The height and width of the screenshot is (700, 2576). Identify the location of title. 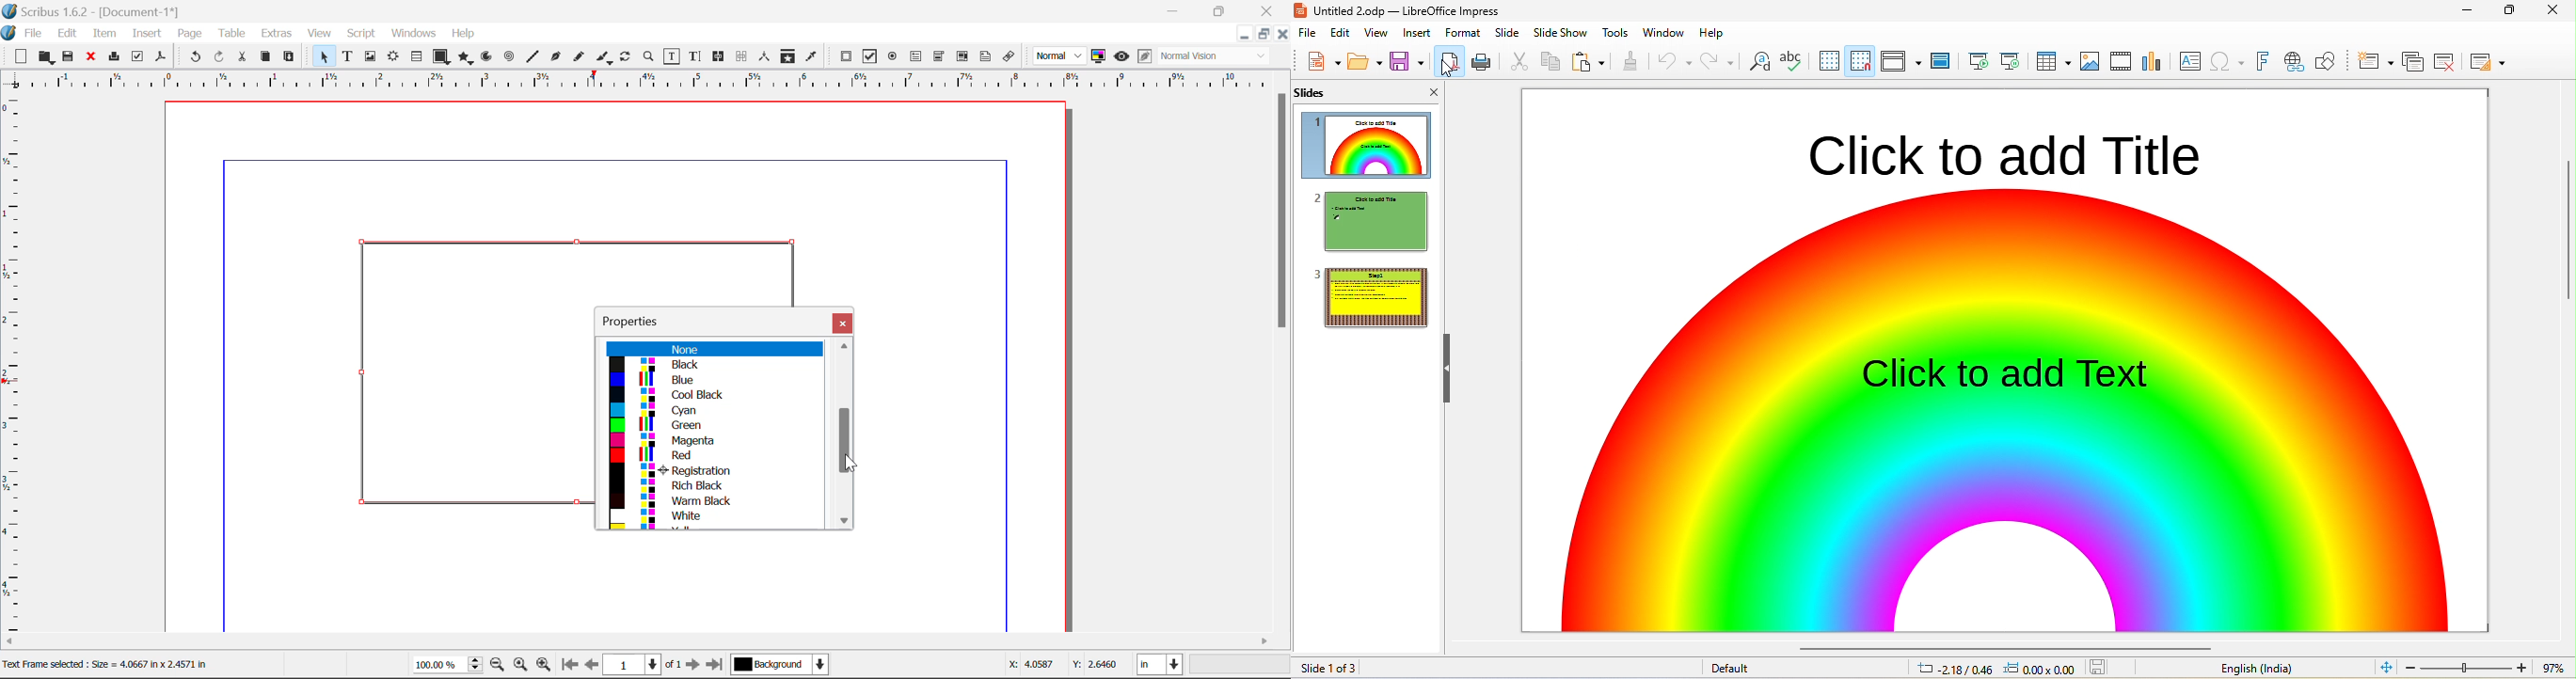
(1411, 10).